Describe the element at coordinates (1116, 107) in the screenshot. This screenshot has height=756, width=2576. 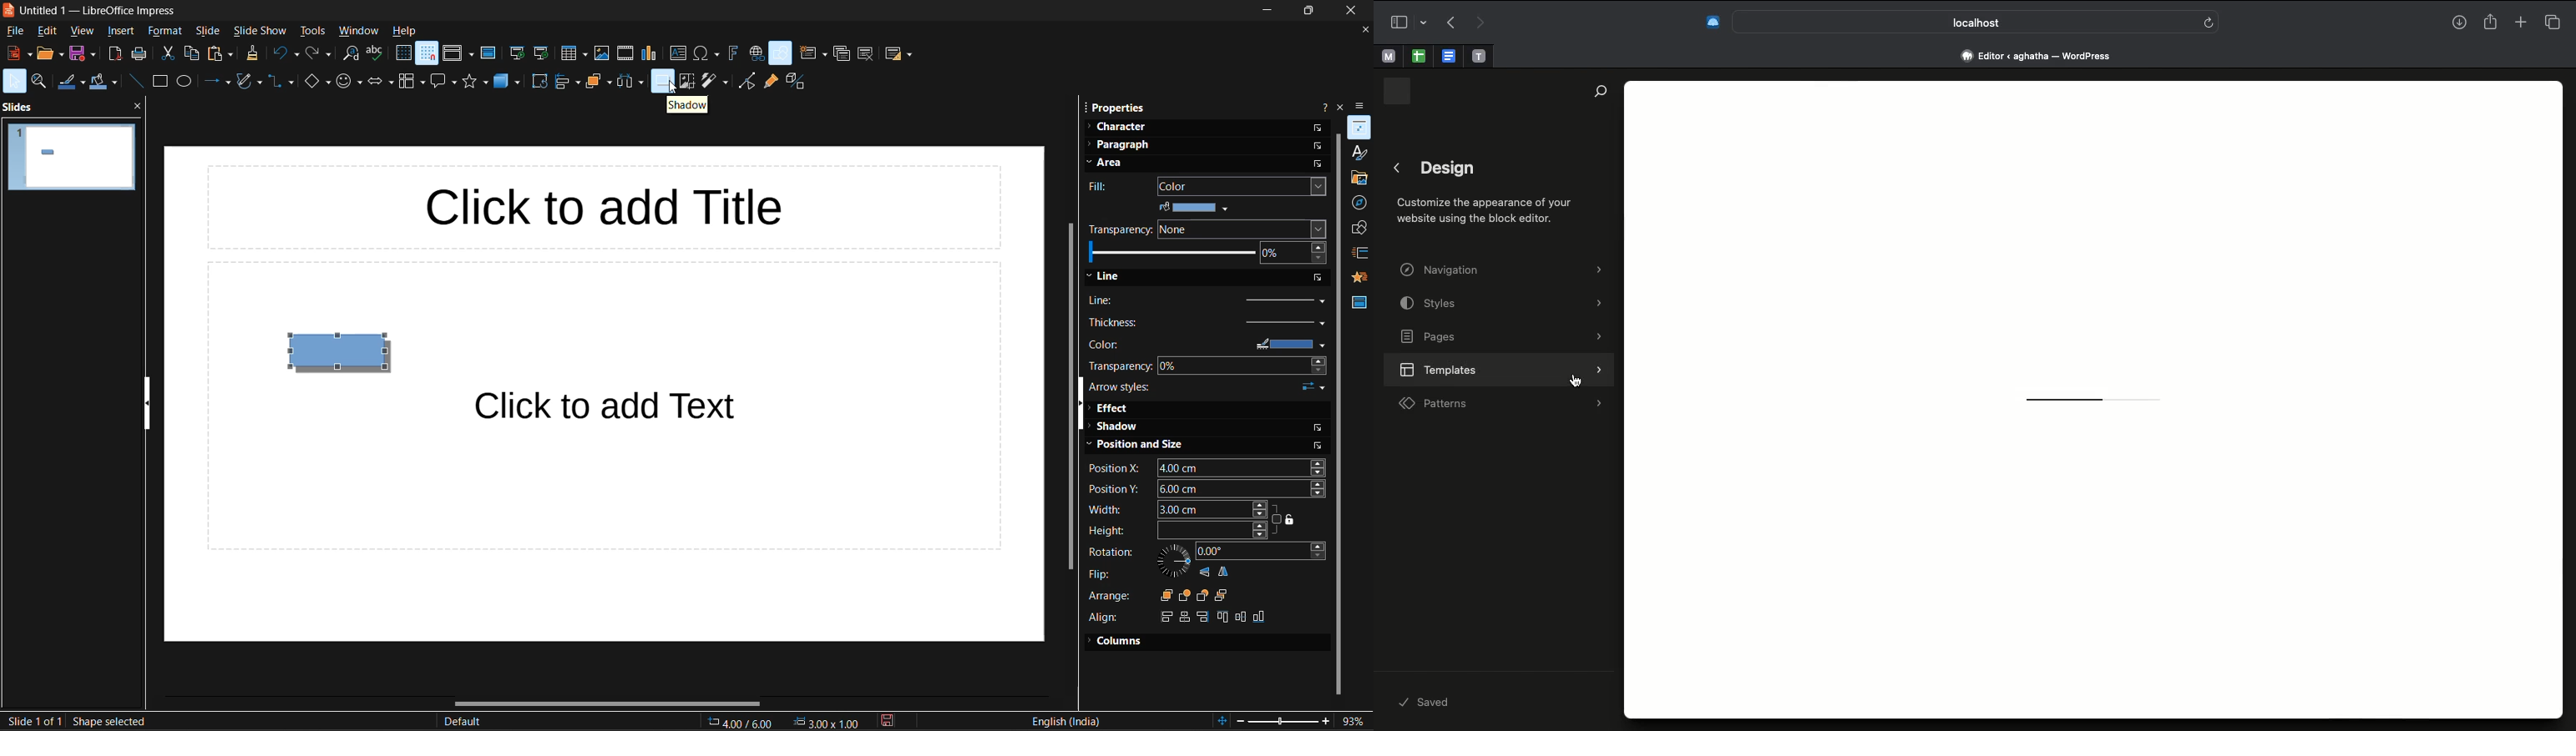
I see `properties` at that location.